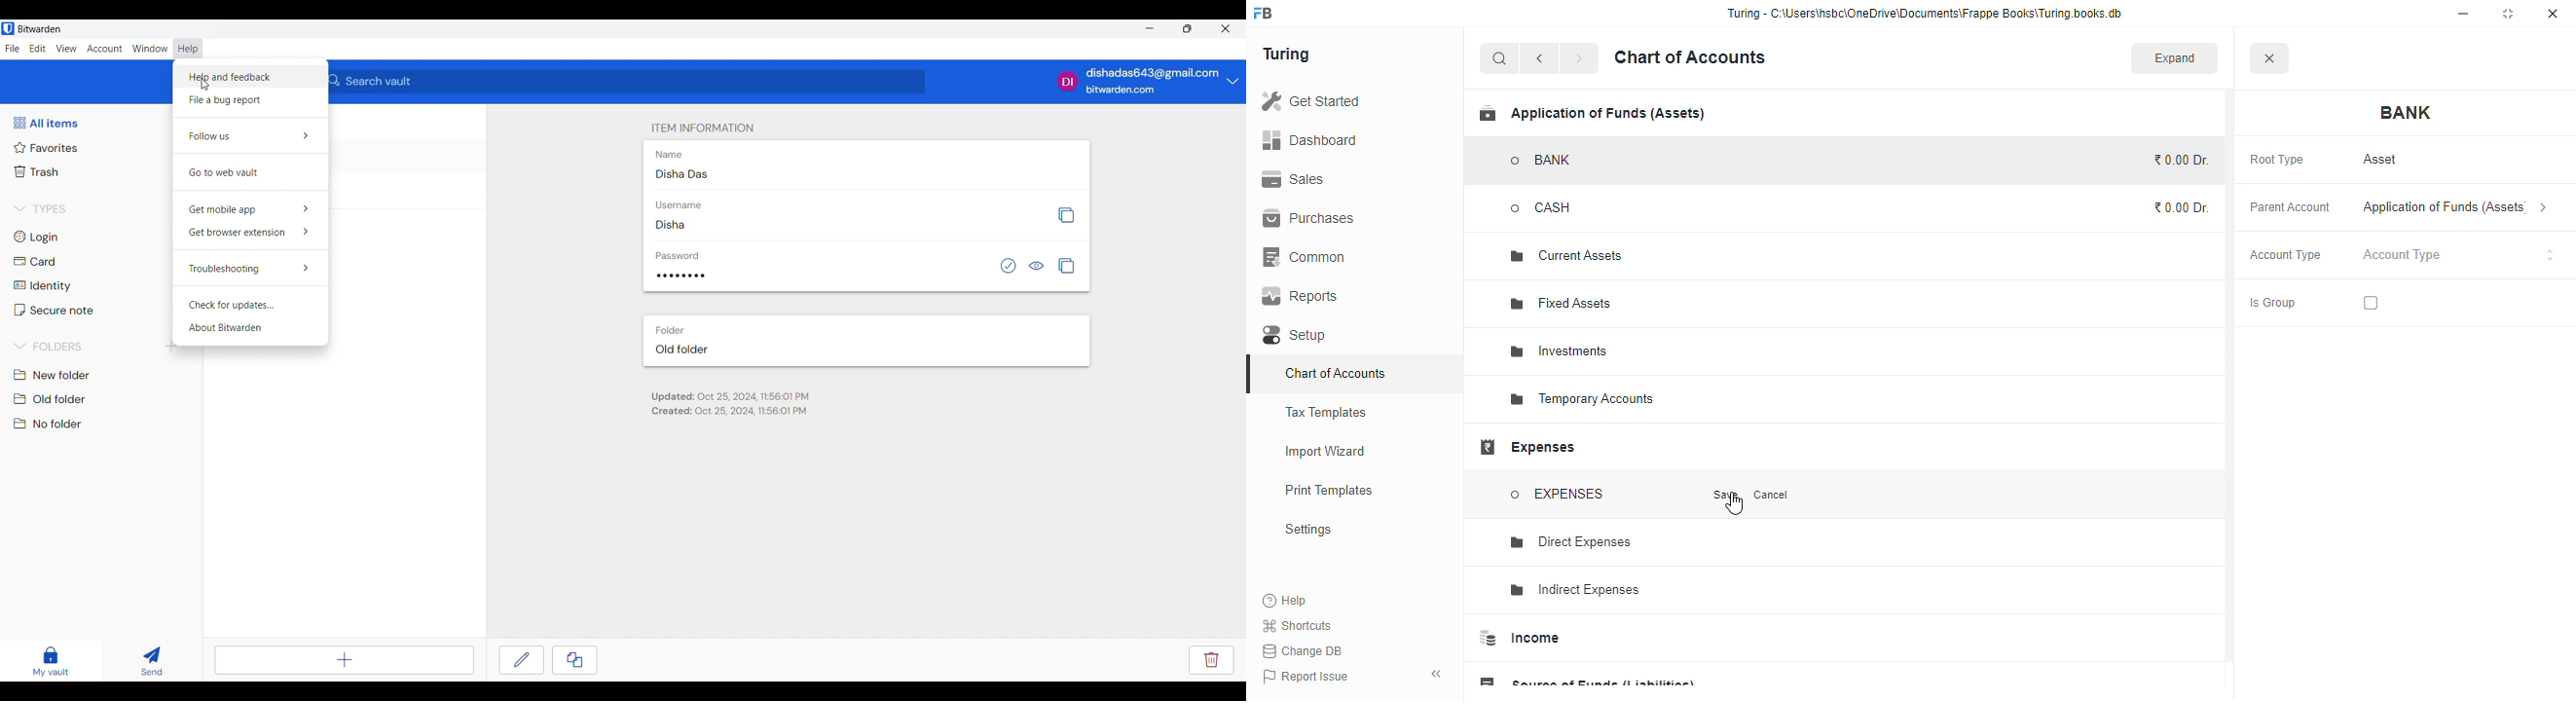 The height and width of the screenshot is (728, 2576). I want to click on setup, so click(1297, 335).